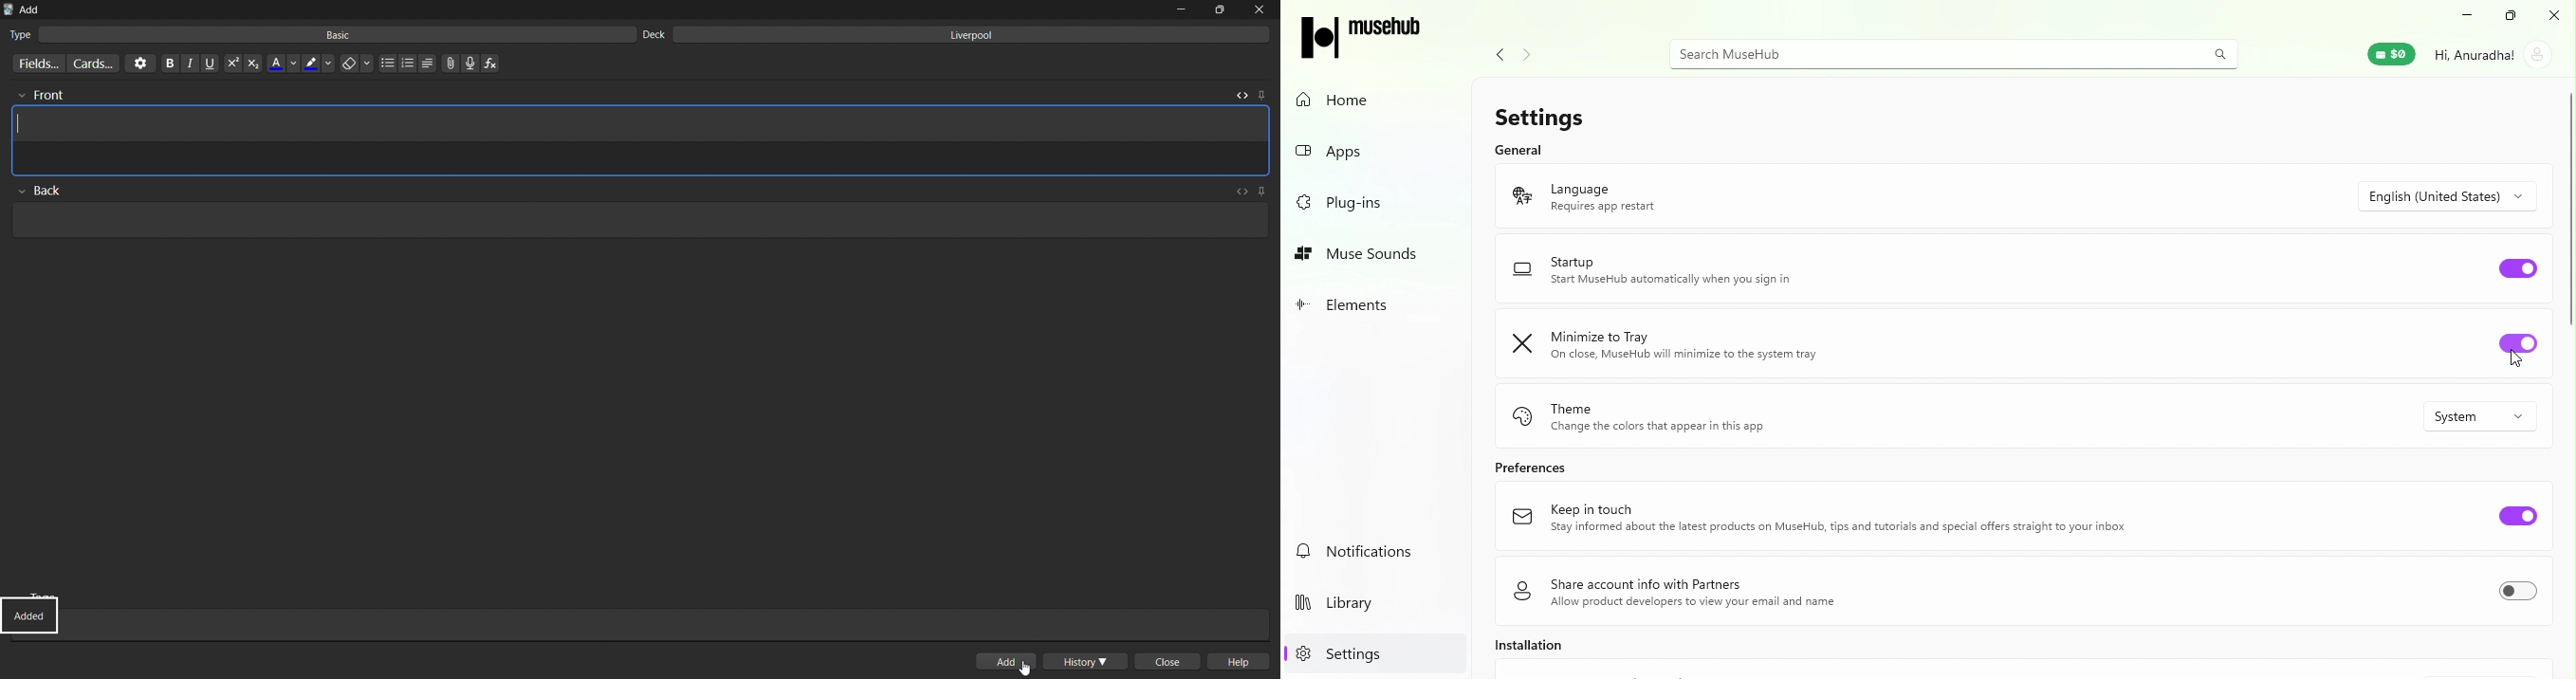 Image resolution: width=2576 pixels, height=700 pixels. What do you see at coordinates (1686, 267) in the screenshot?
I see `Start up` at bounding box center [1686, 267].